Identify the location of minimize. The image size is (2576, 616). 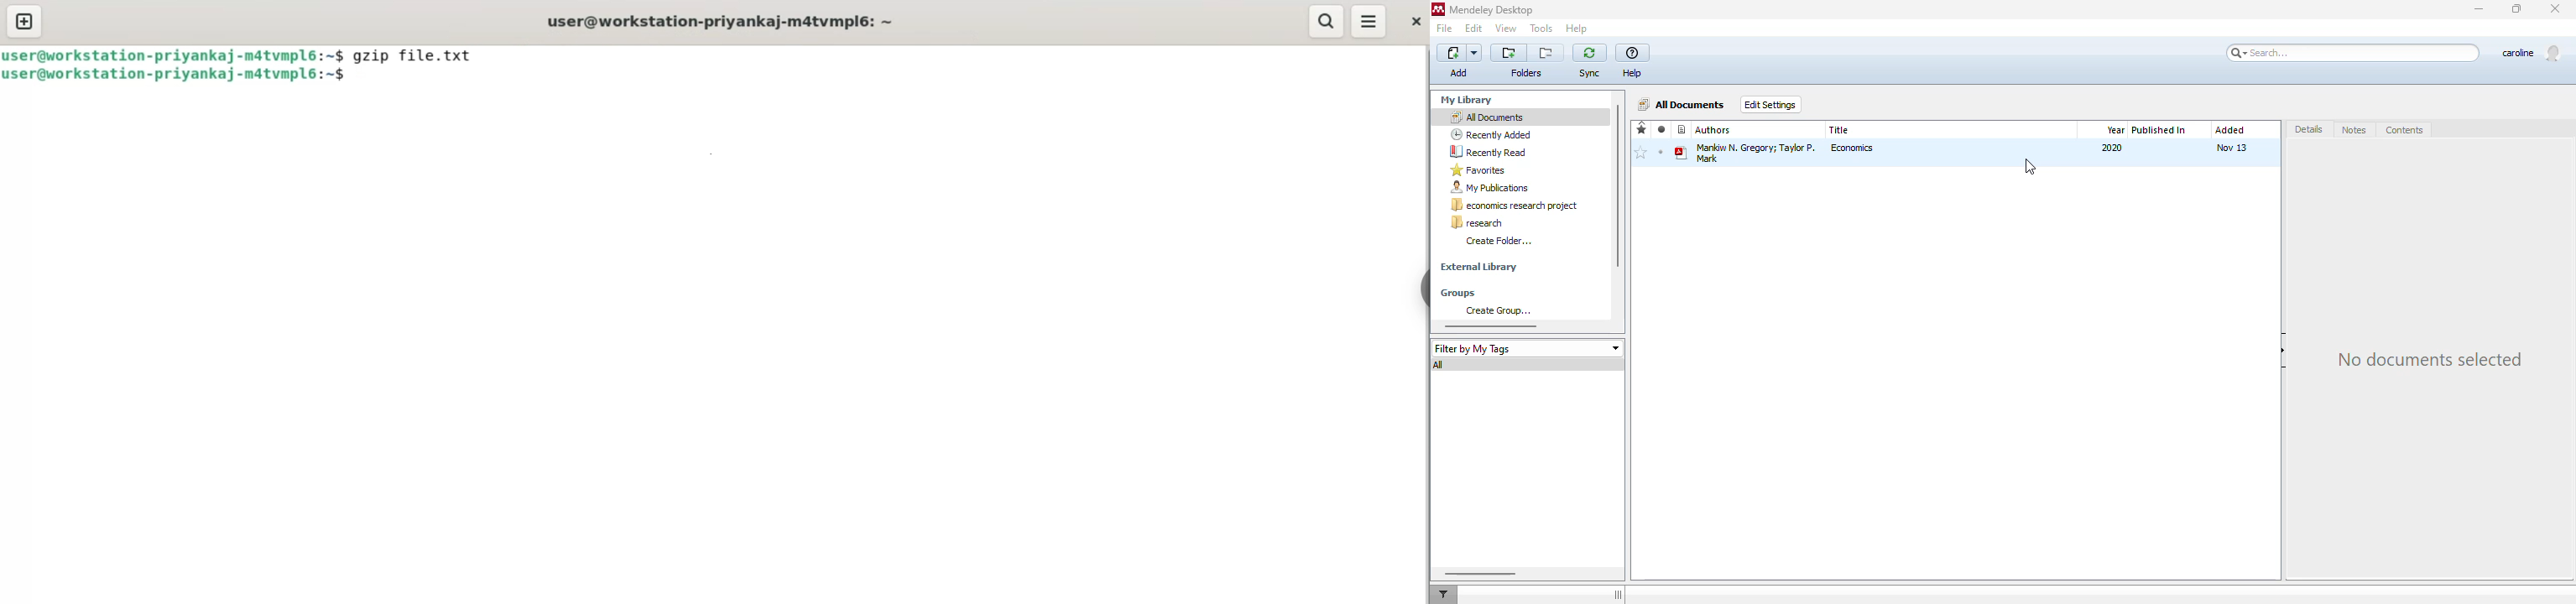
(2480, 9).